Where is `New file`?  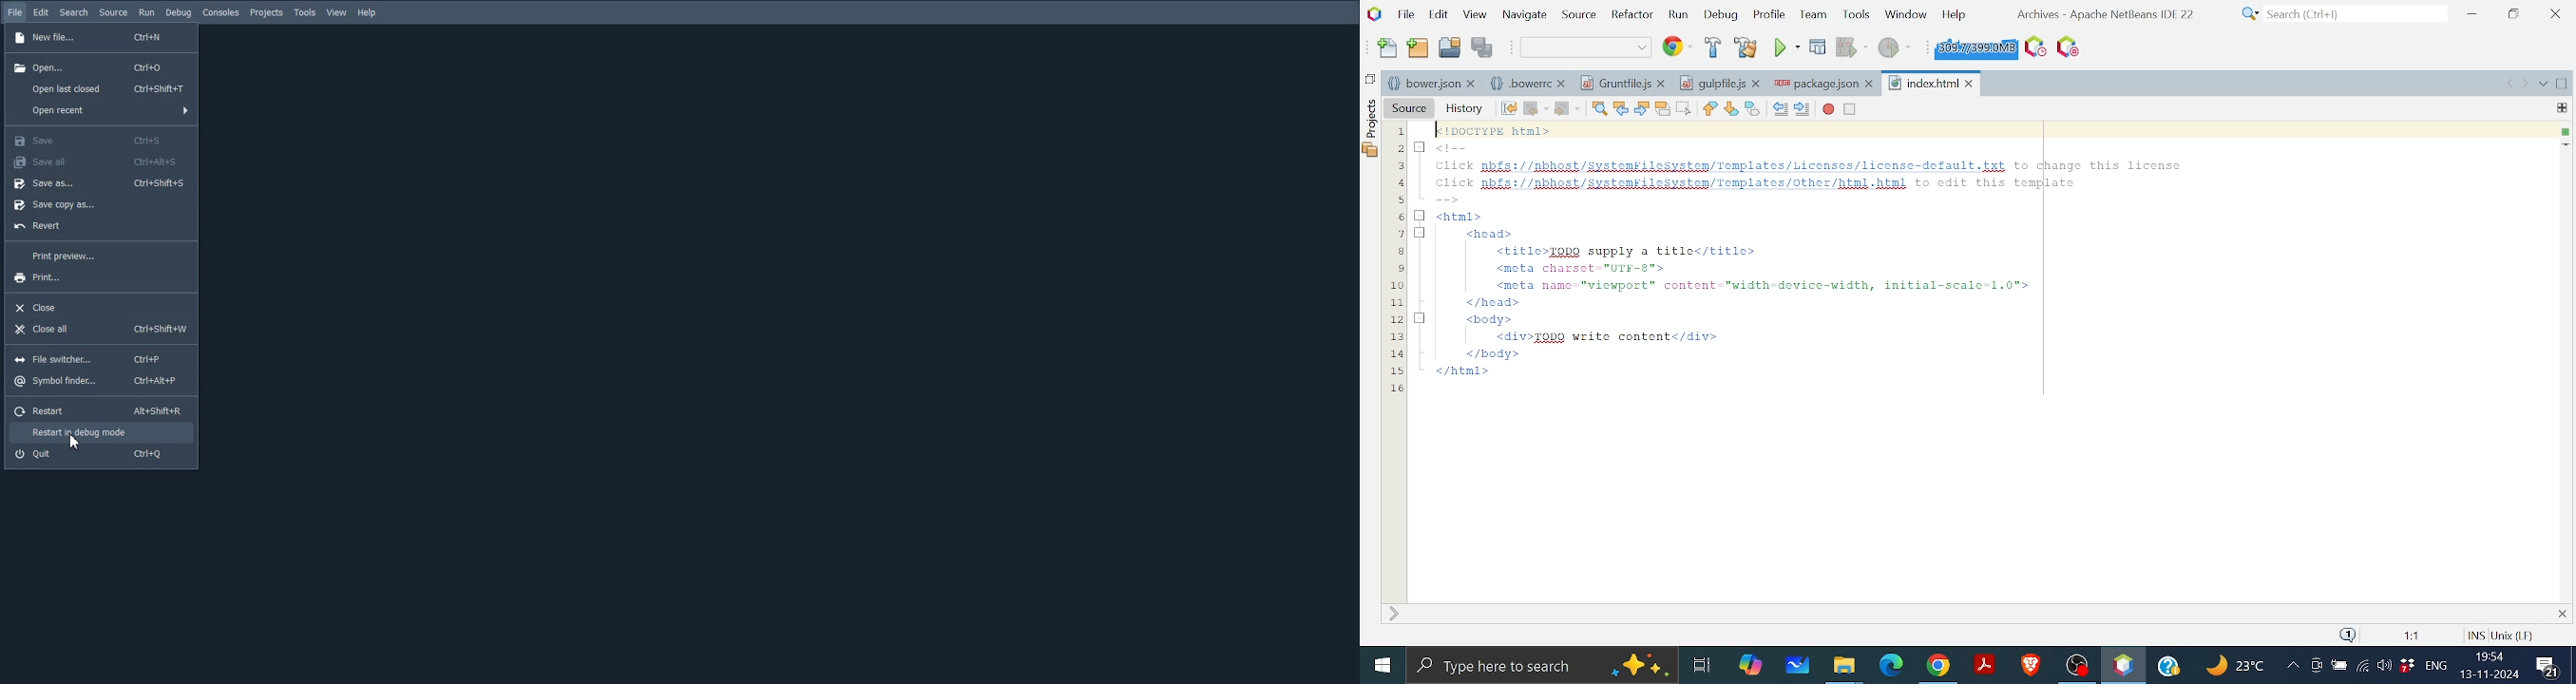 New file is located at coordinates (99, 38).